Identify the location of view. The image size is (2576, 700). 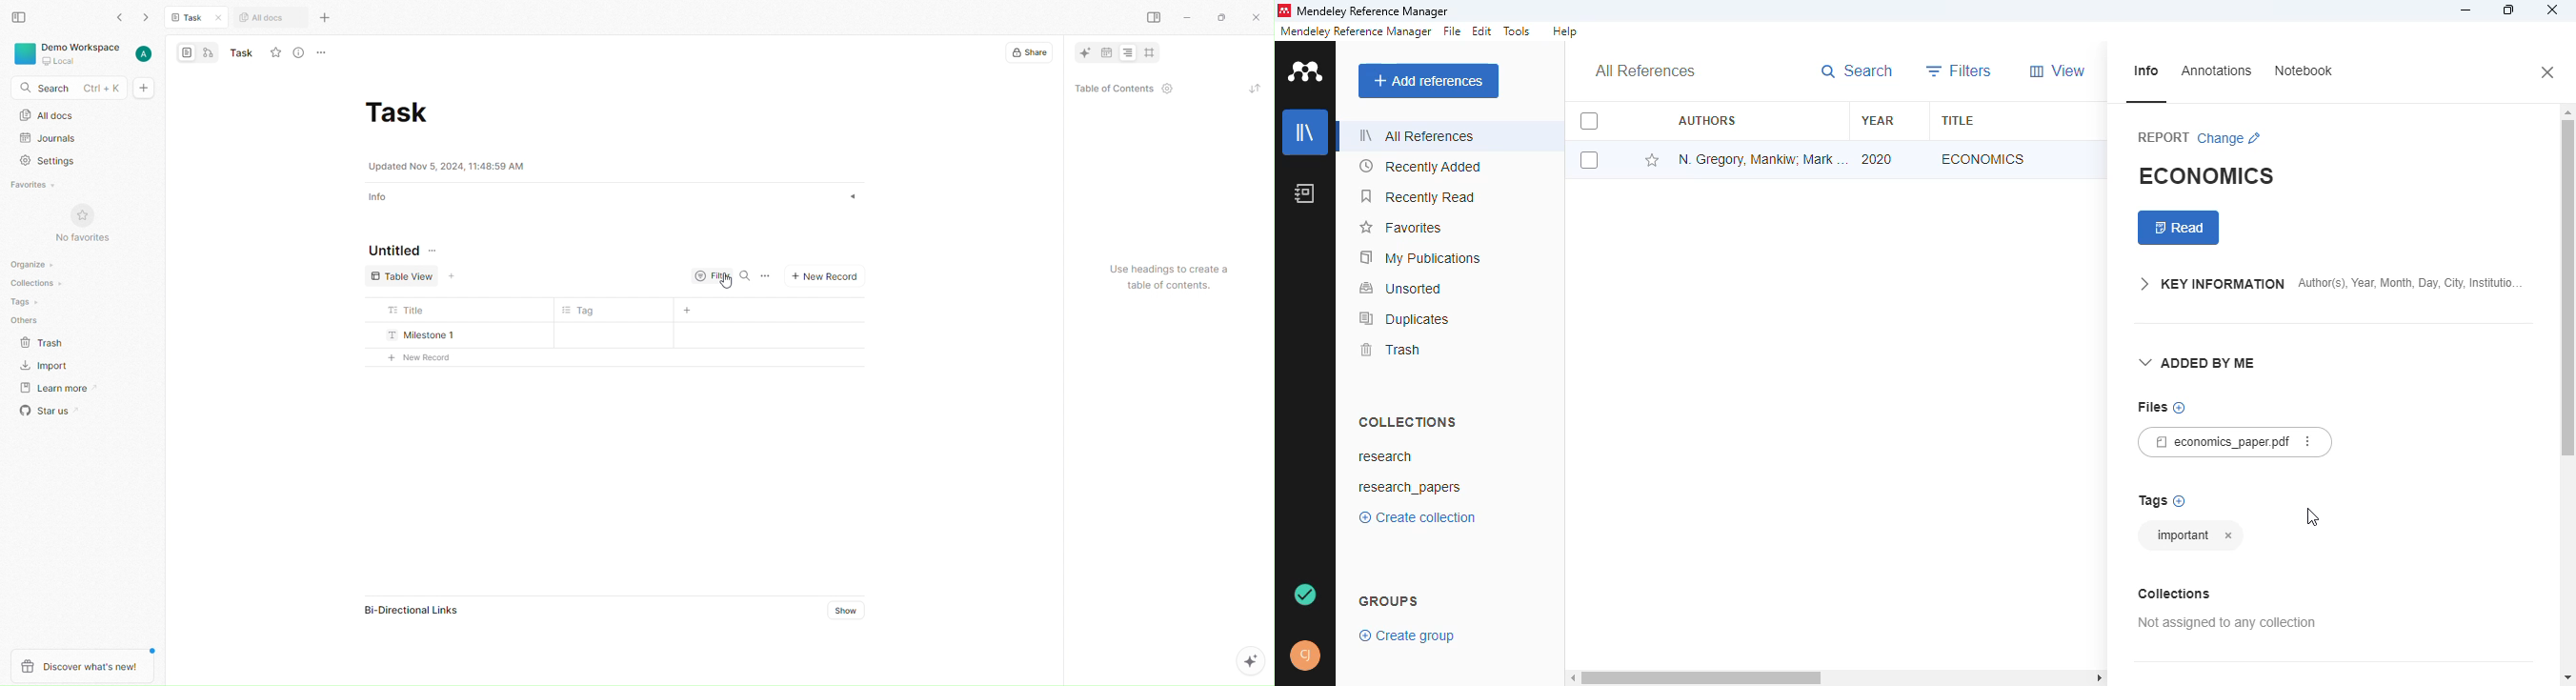
(2057, 71).